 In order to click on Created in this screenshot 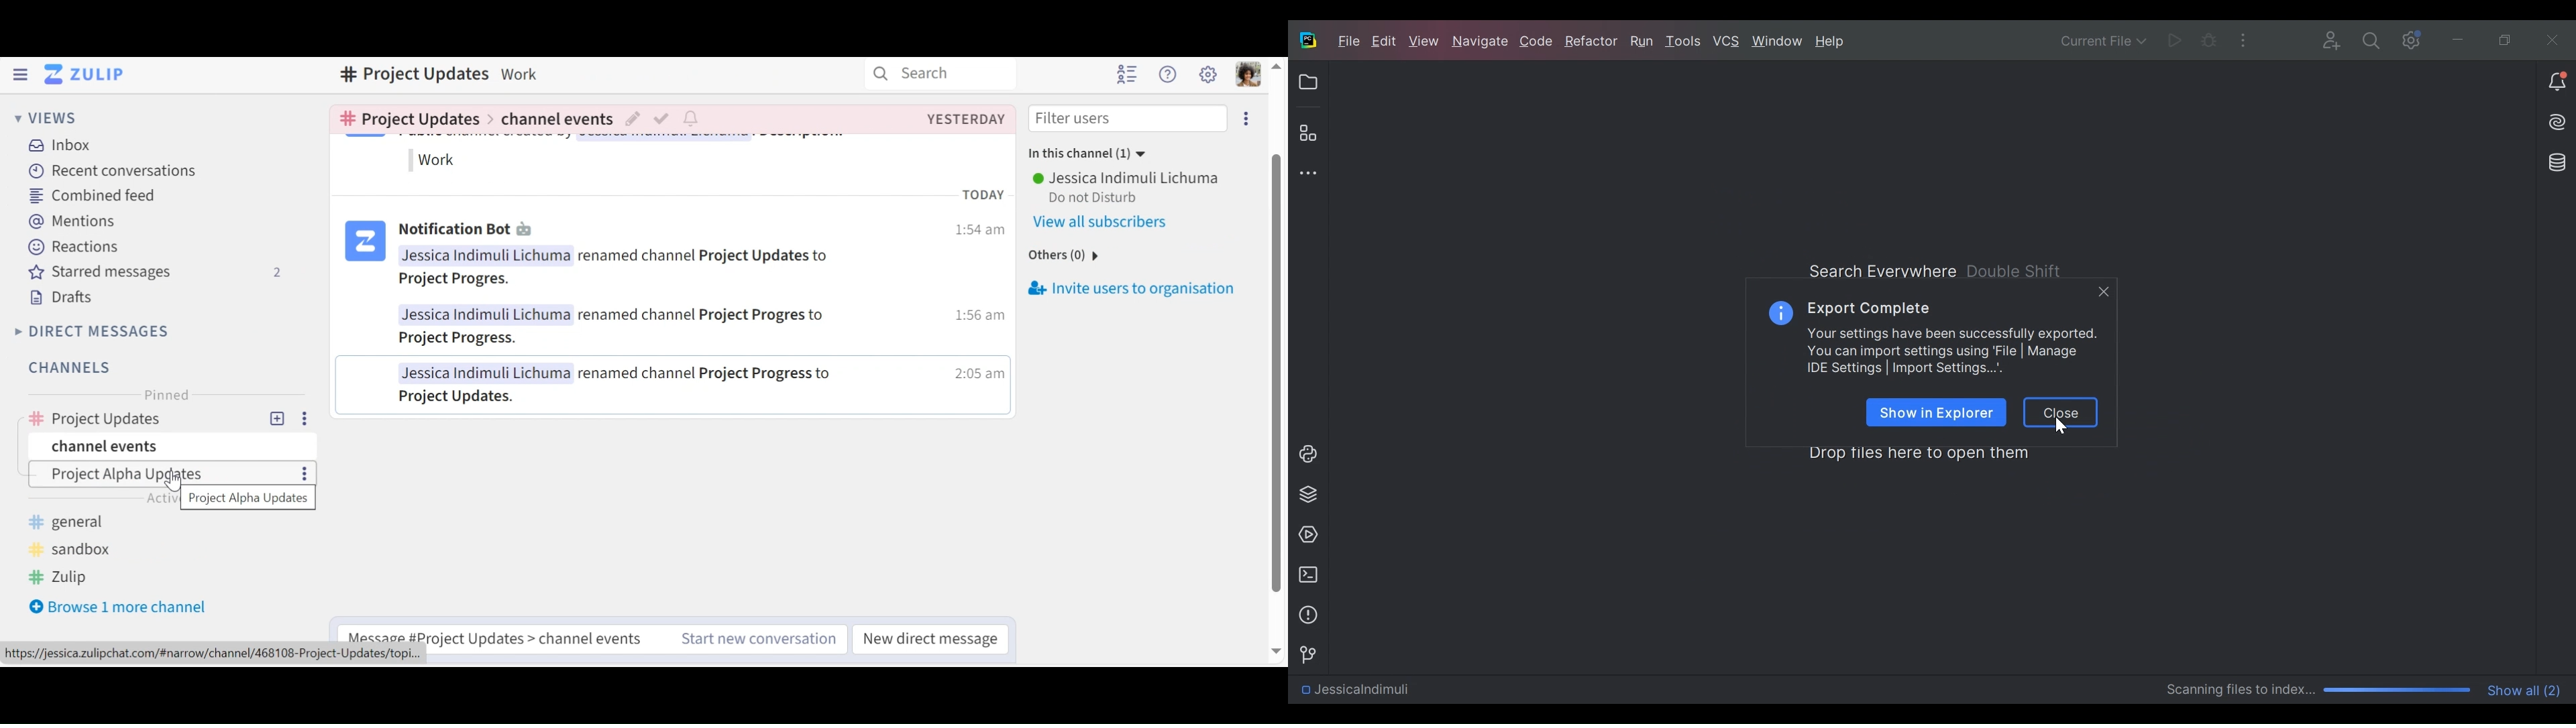, I will do `click(965, 119)`.